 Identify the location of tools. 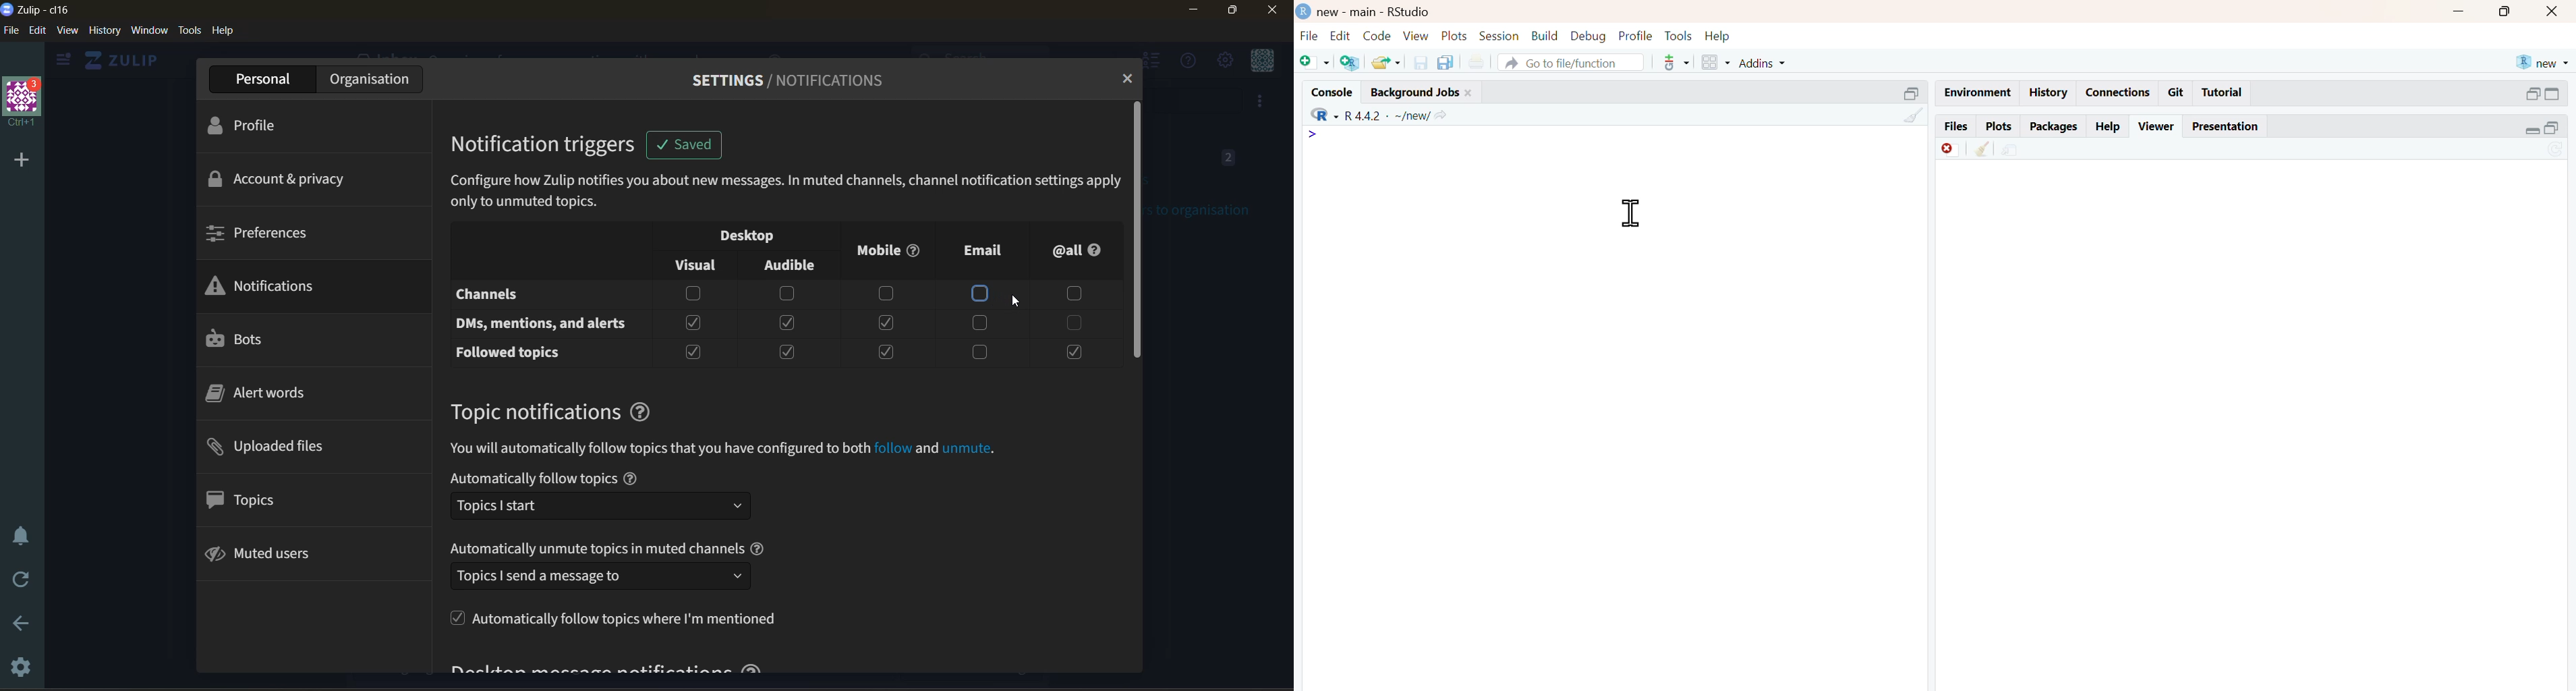
(1677, 62).